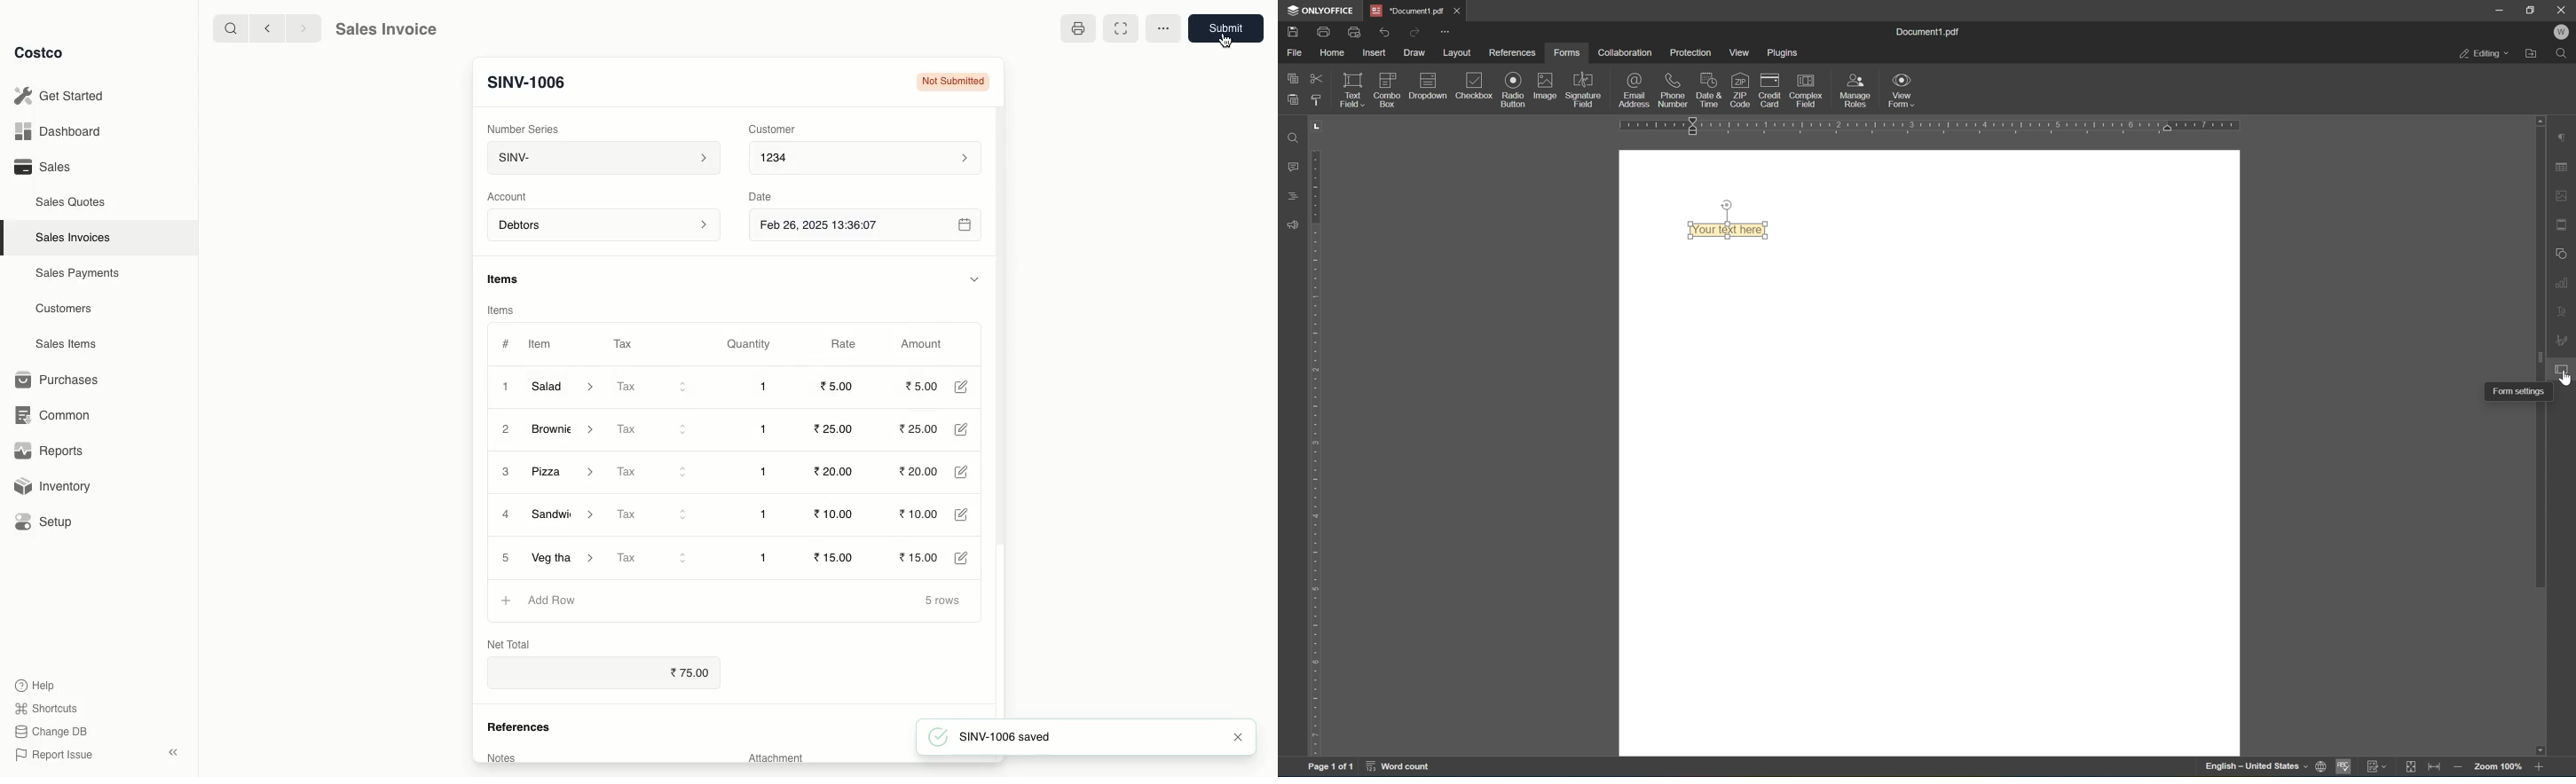 This screenshot has width=2576, height=784. I want to click on credit card, so click(1770, 92).